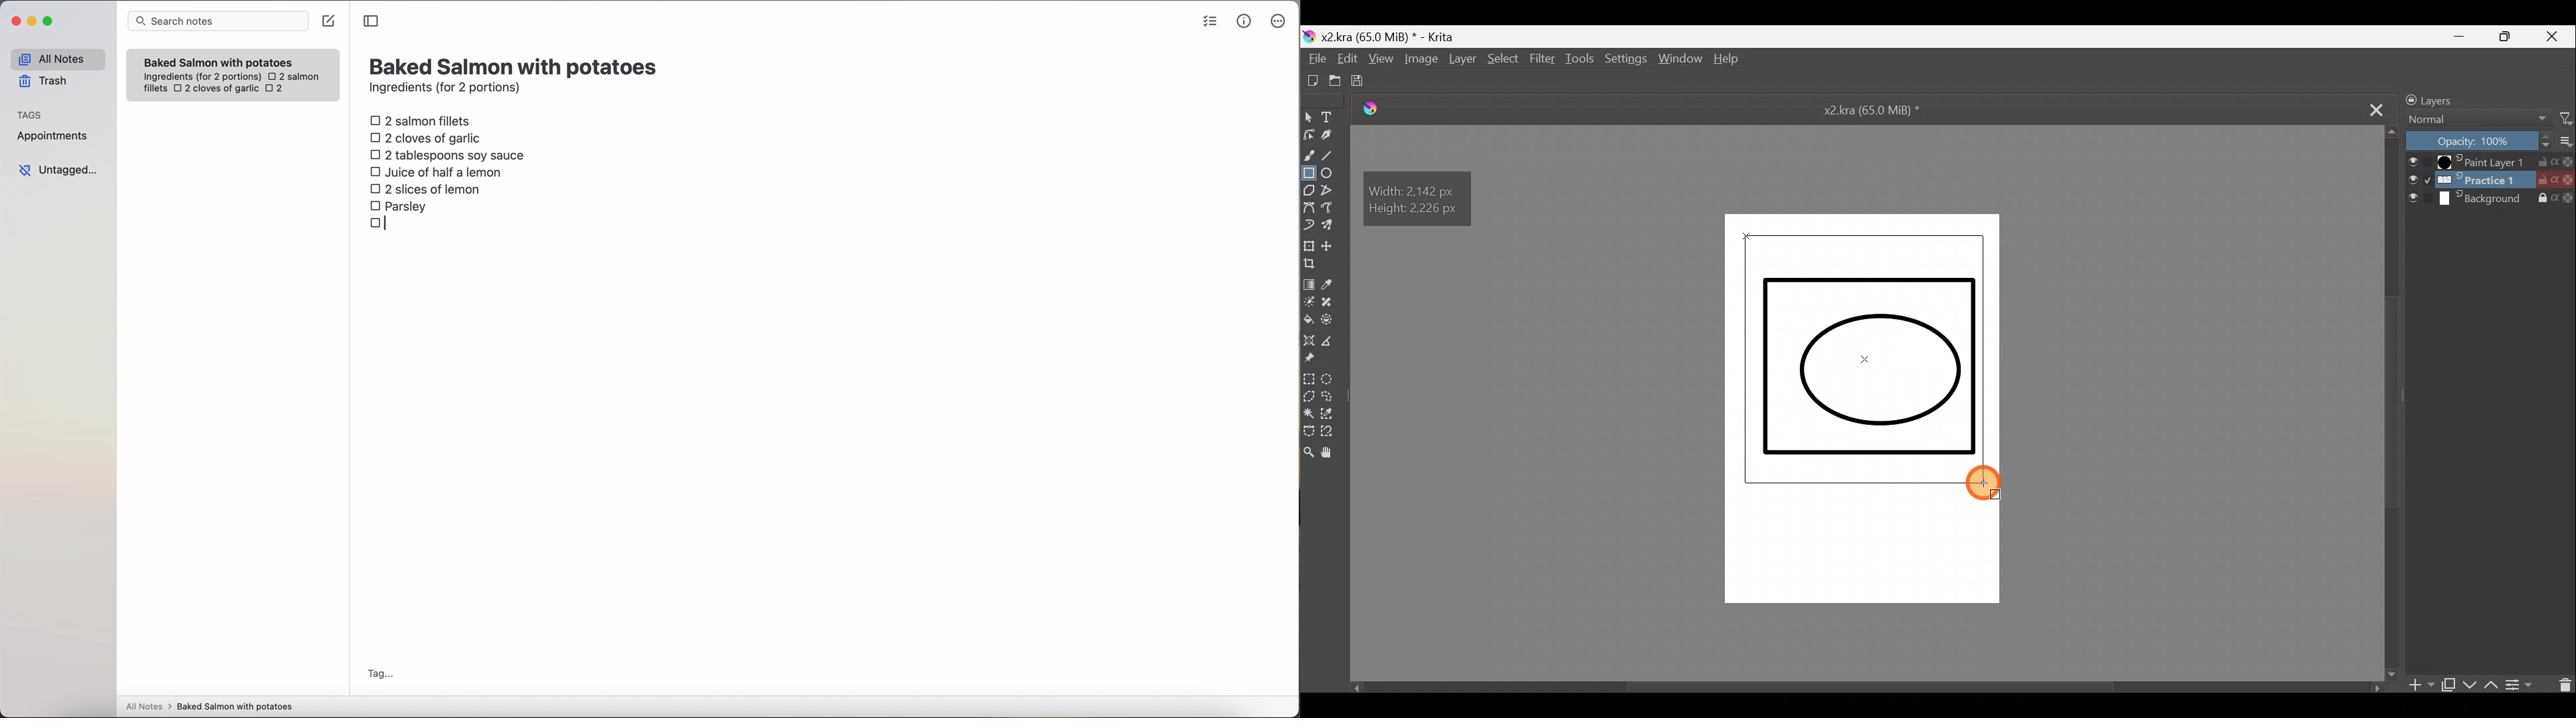 The image size is (2576, 728). What do you see at coordinates (1210, 22) in the screenshot?
I see `check list` at bounding box center [1210, 22].